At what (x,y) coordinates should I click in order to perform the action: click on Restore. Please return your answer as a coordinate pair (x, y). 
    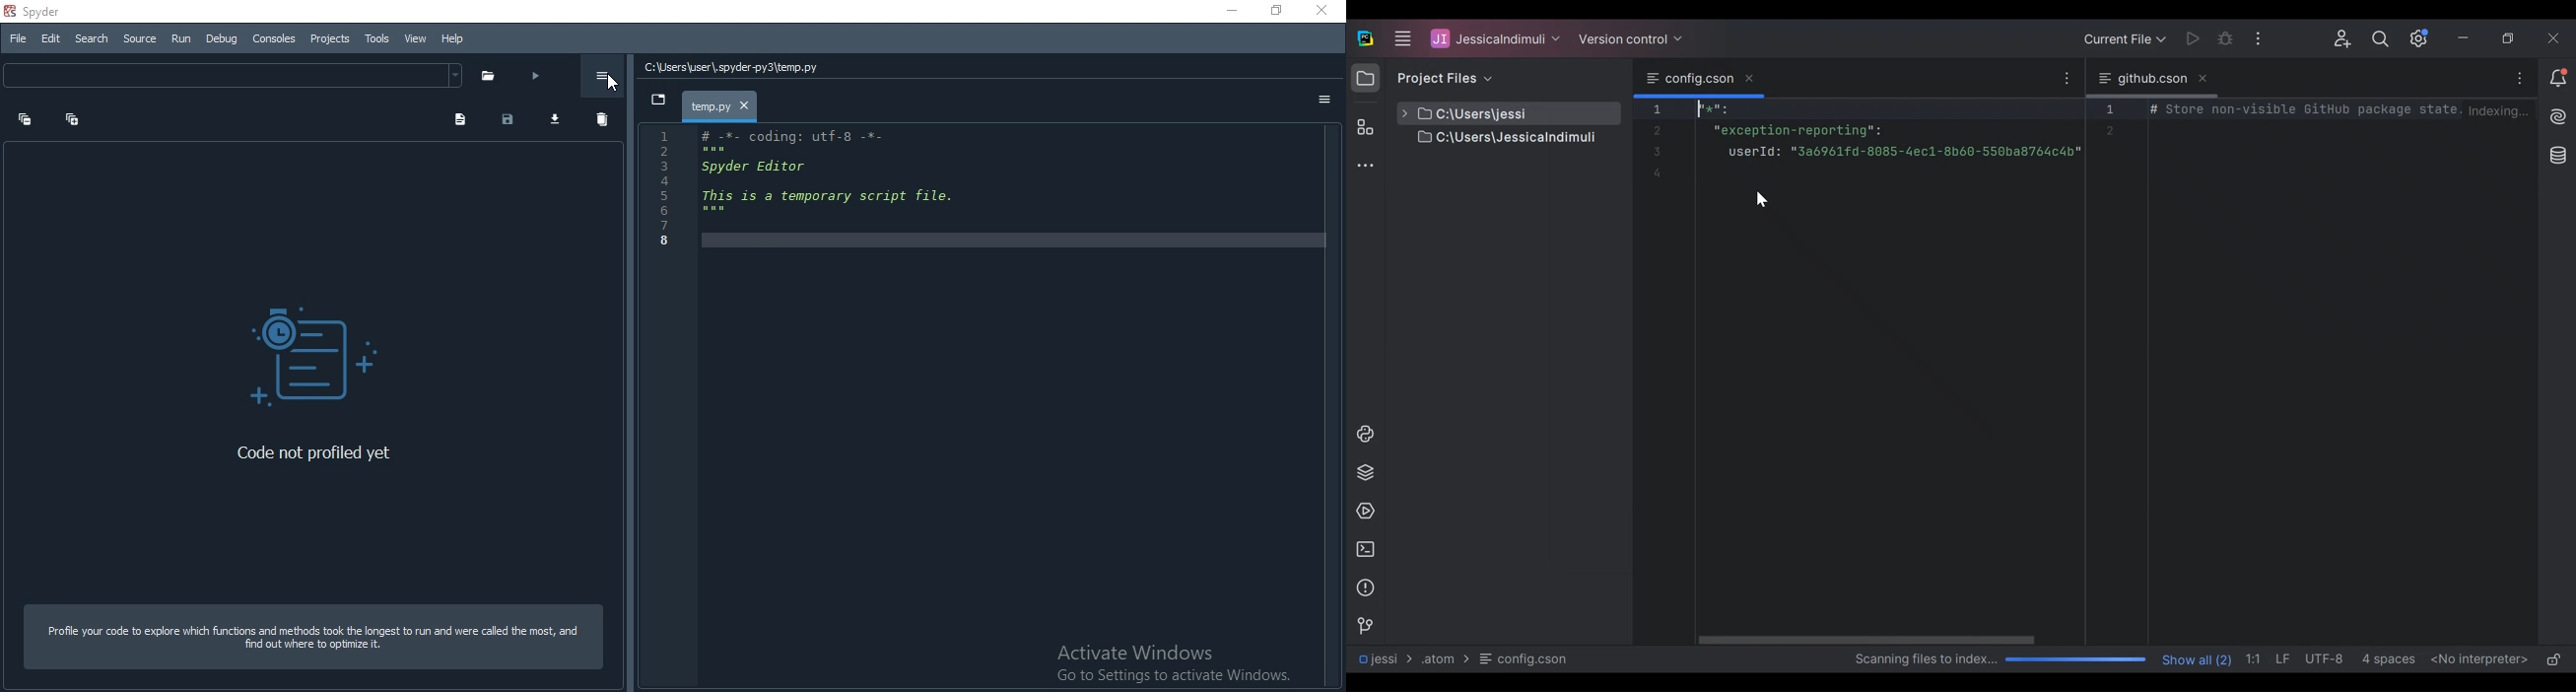
    Looking at the image, I should click on (2511, 38).